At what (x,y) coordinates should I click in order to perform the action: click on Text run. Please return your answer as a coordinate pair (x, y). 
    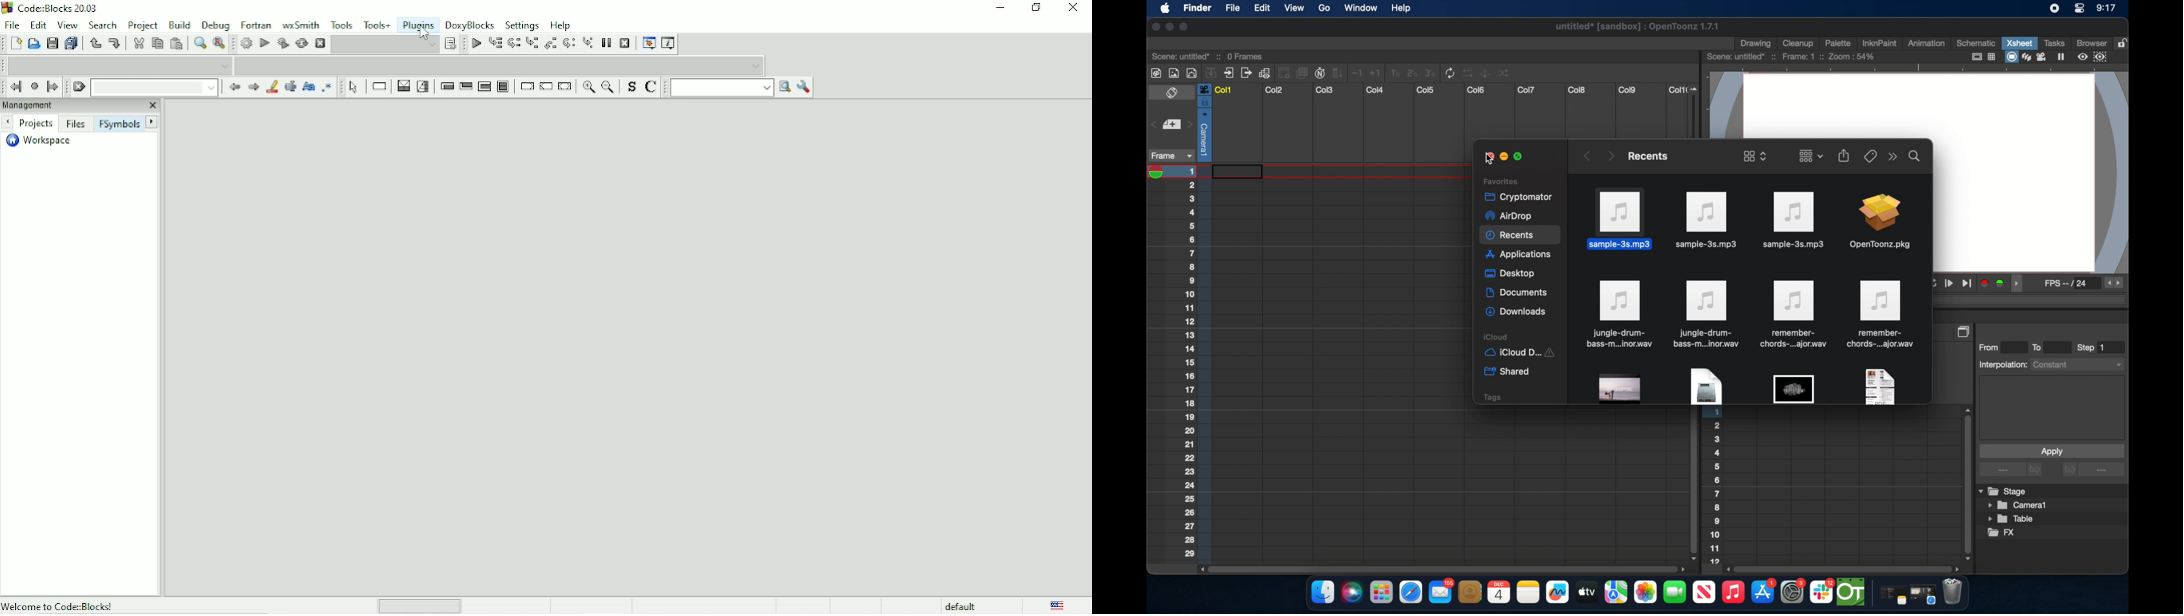
    Looking at the image, I should click on (721, 88).